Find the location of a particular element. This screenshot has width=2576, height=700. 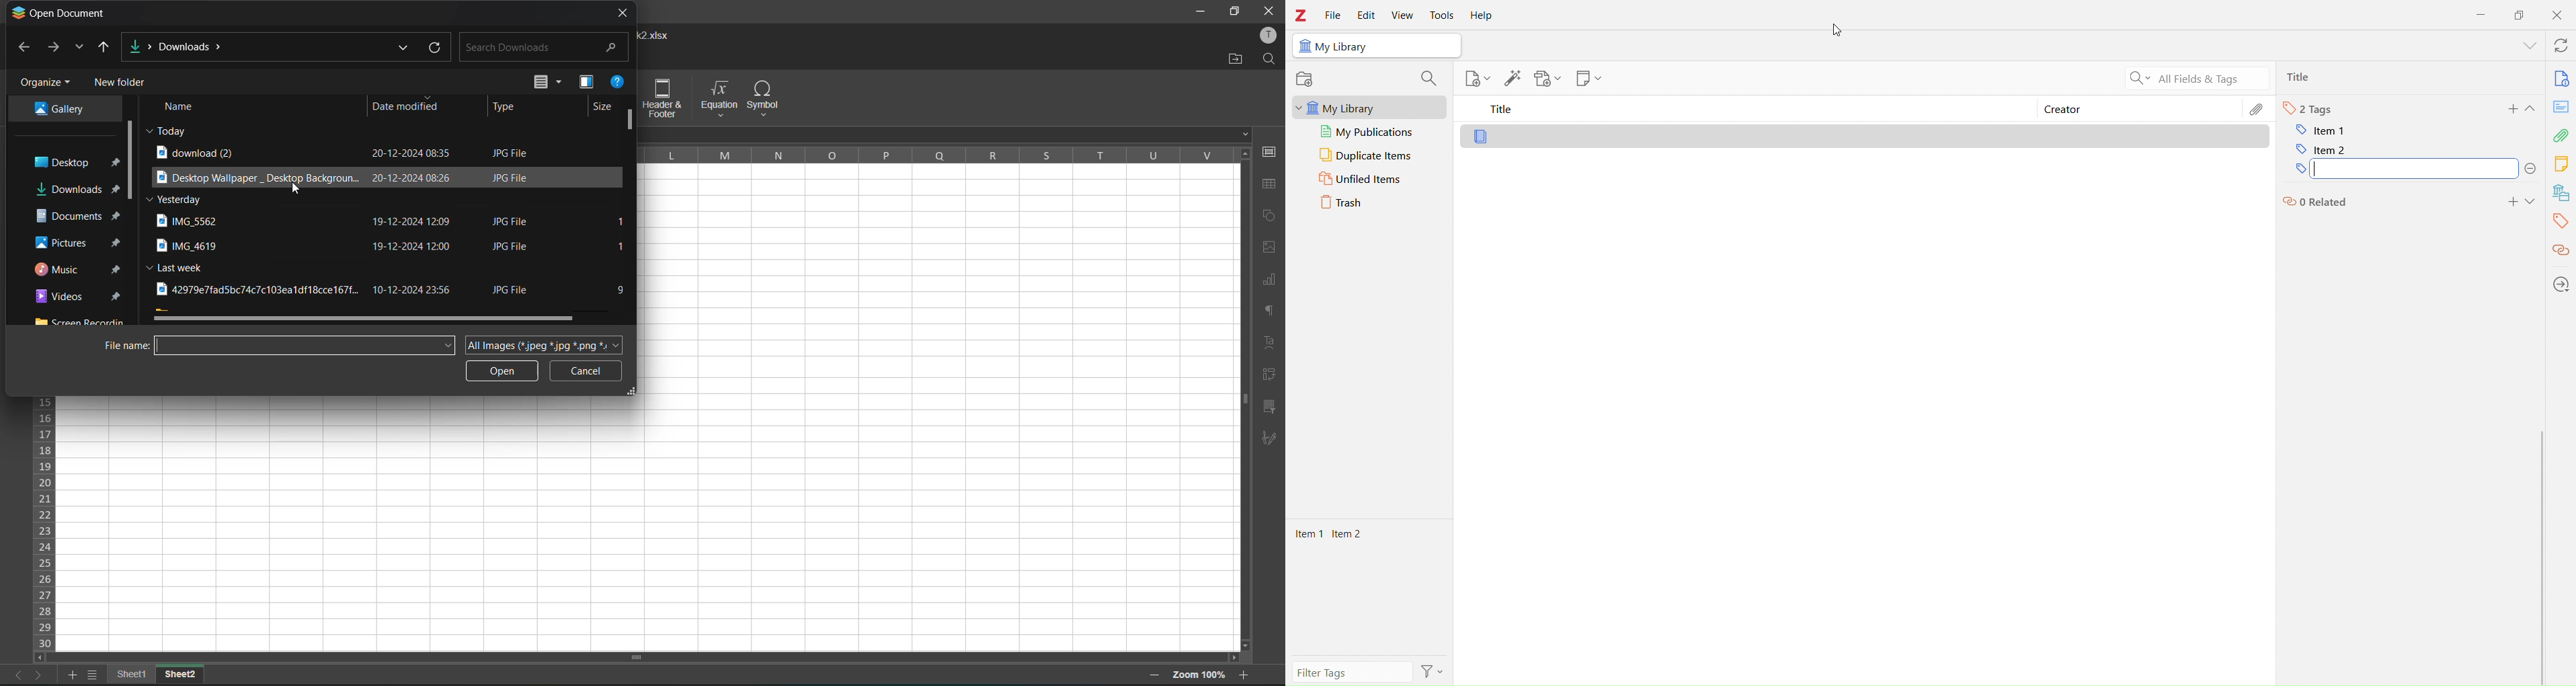

My publications is located at coordinates (1367, 131).